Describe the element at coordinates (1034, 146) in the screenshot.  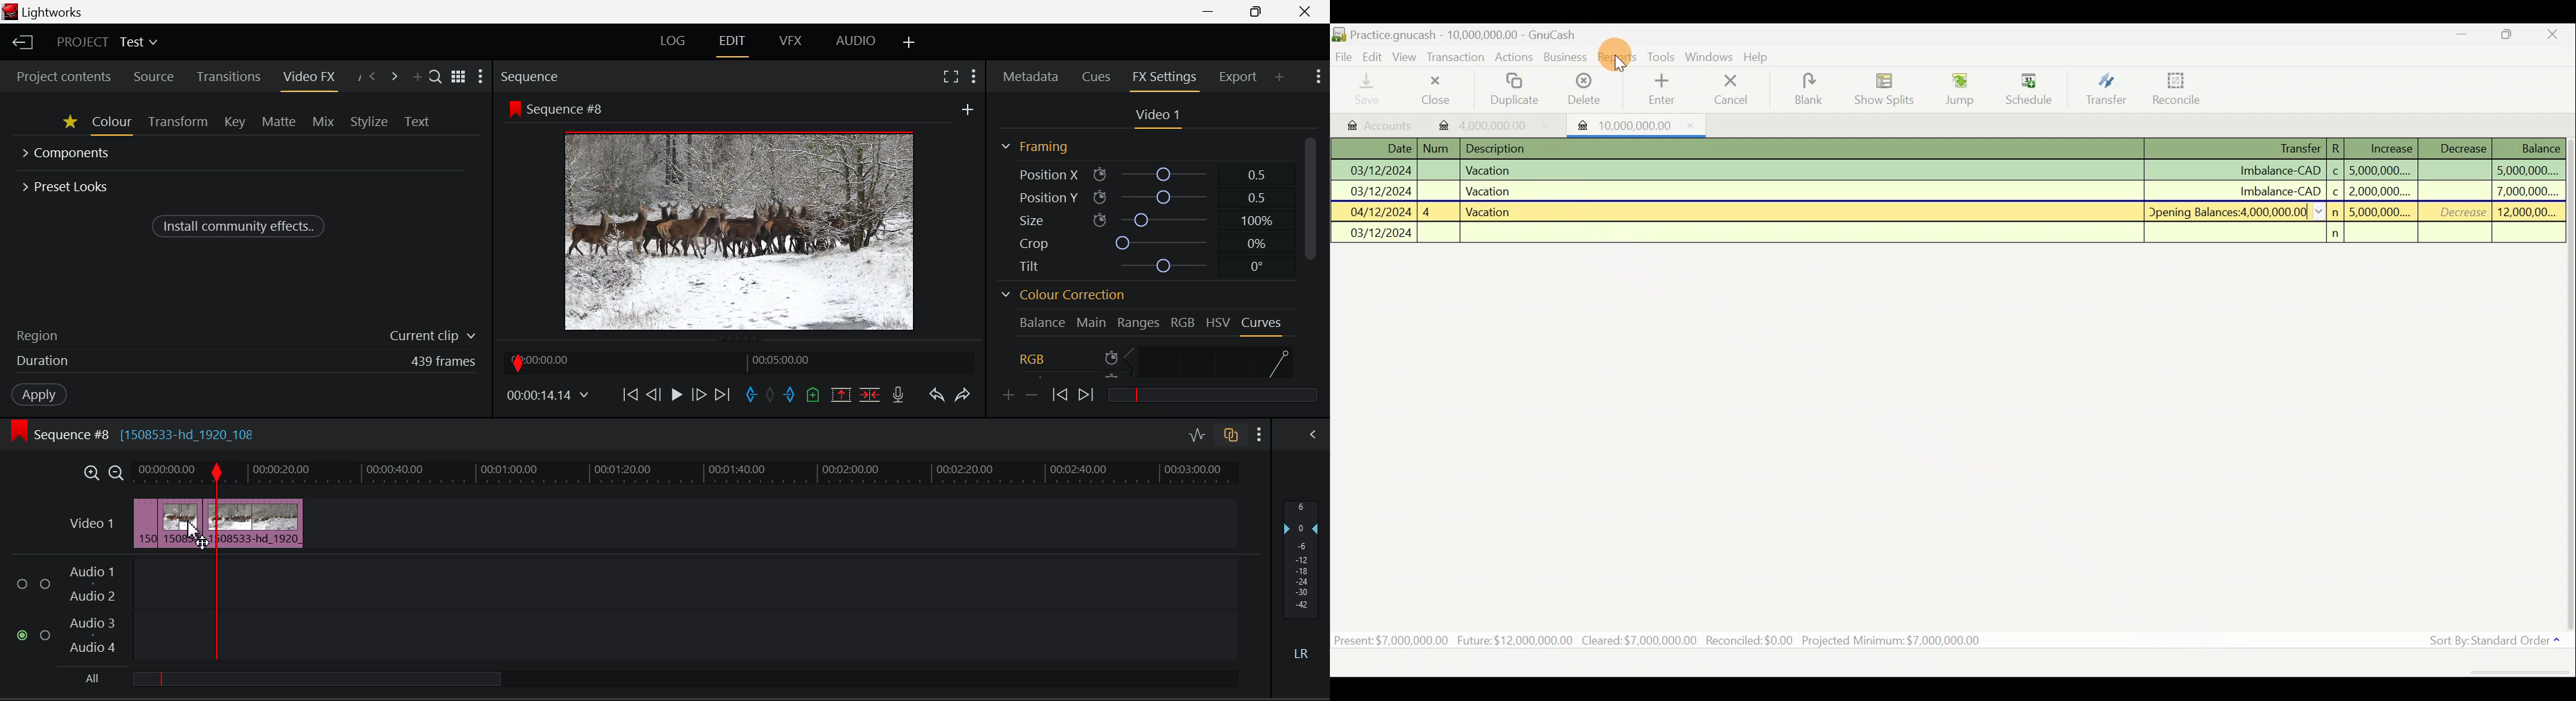
I see `Framing Section` at that location.